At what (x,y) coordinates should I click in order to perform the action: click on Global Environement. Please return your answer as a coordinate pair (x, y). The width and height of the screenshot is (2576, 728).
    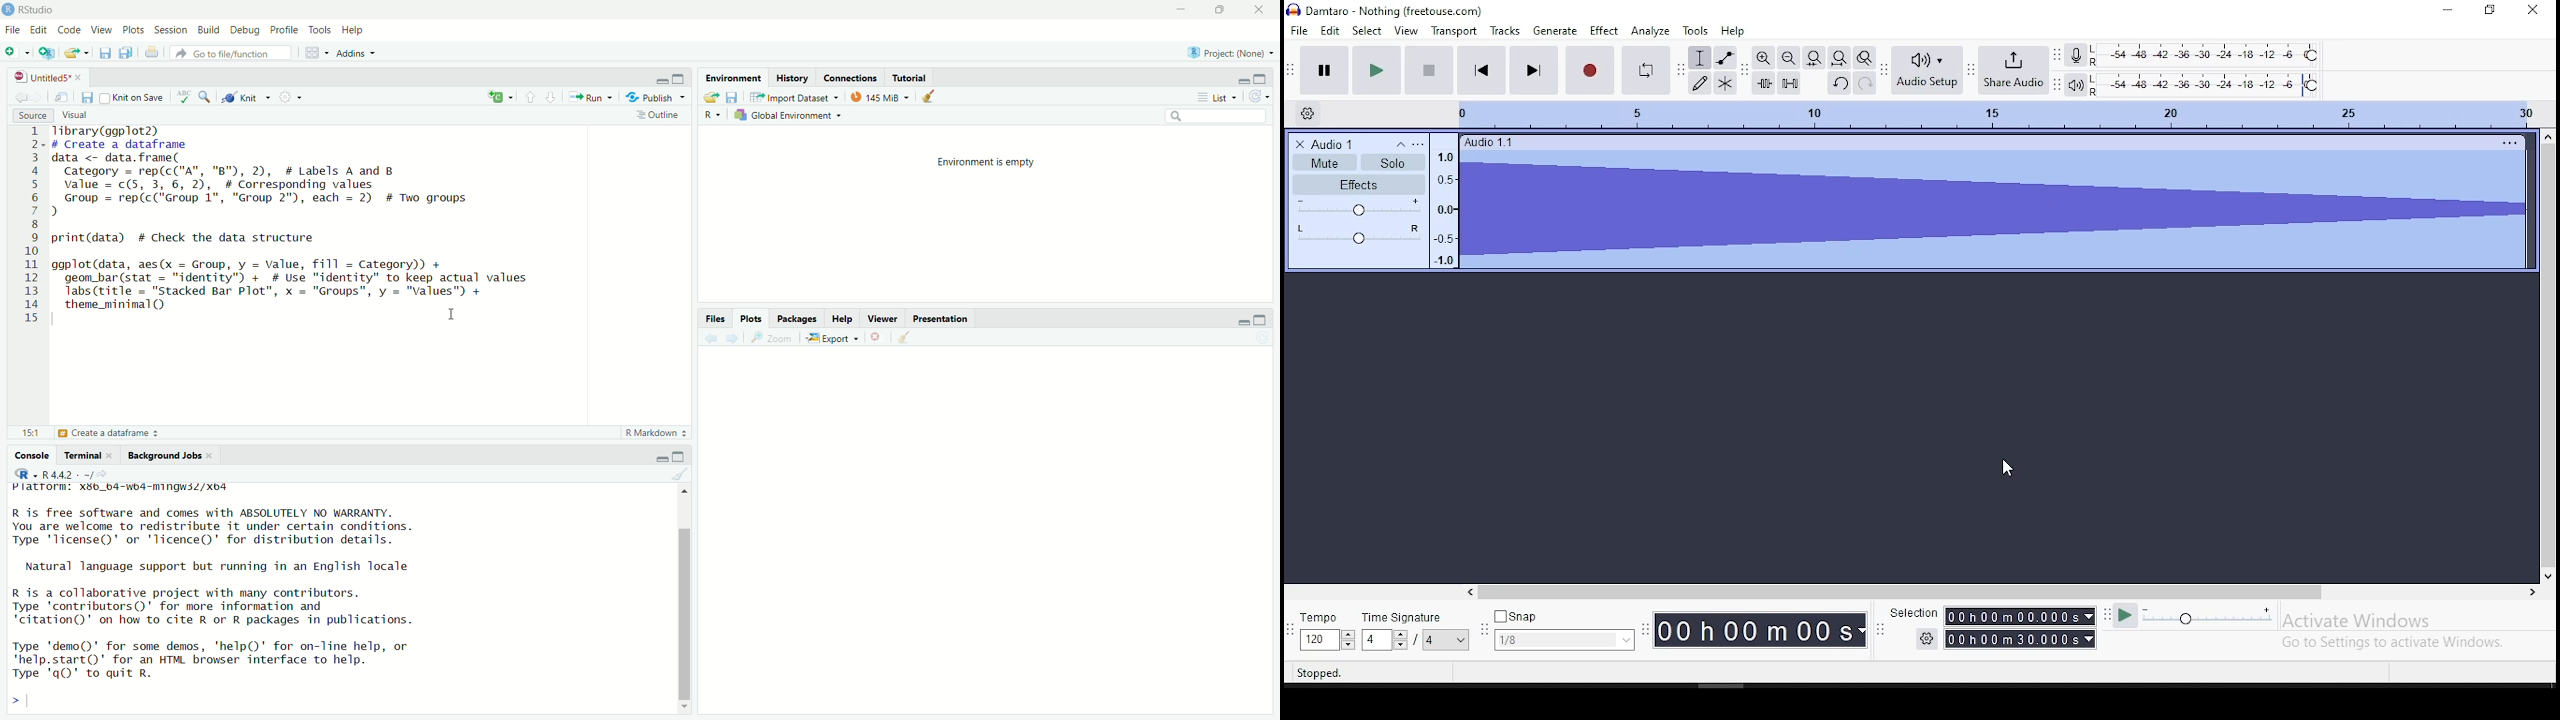
    Looking at the image, I should click on (787, 115).